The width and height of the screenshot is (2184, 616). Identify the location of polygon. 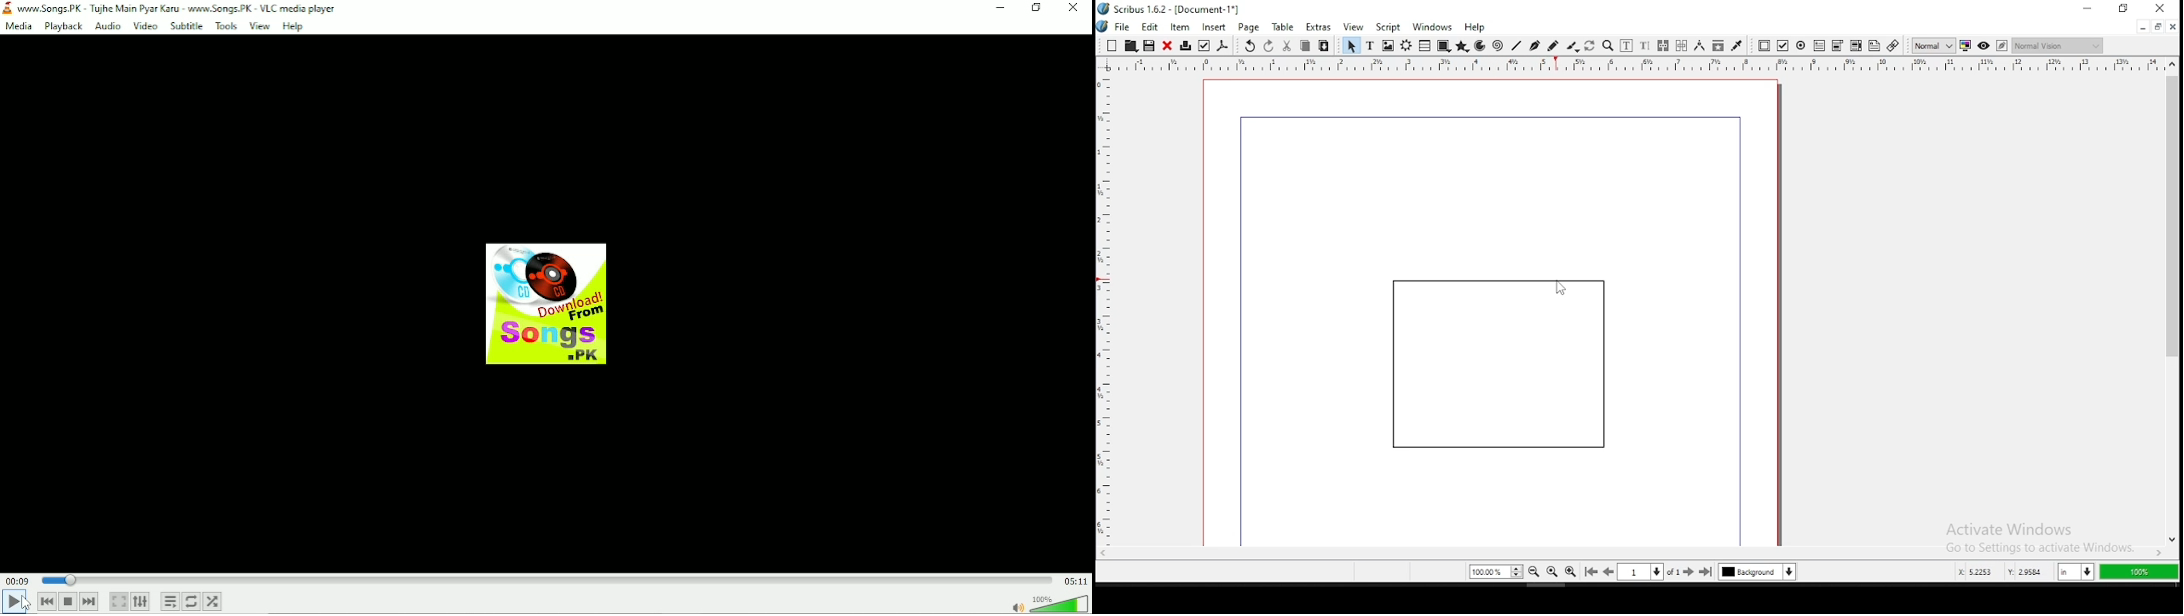
(1463, 46).